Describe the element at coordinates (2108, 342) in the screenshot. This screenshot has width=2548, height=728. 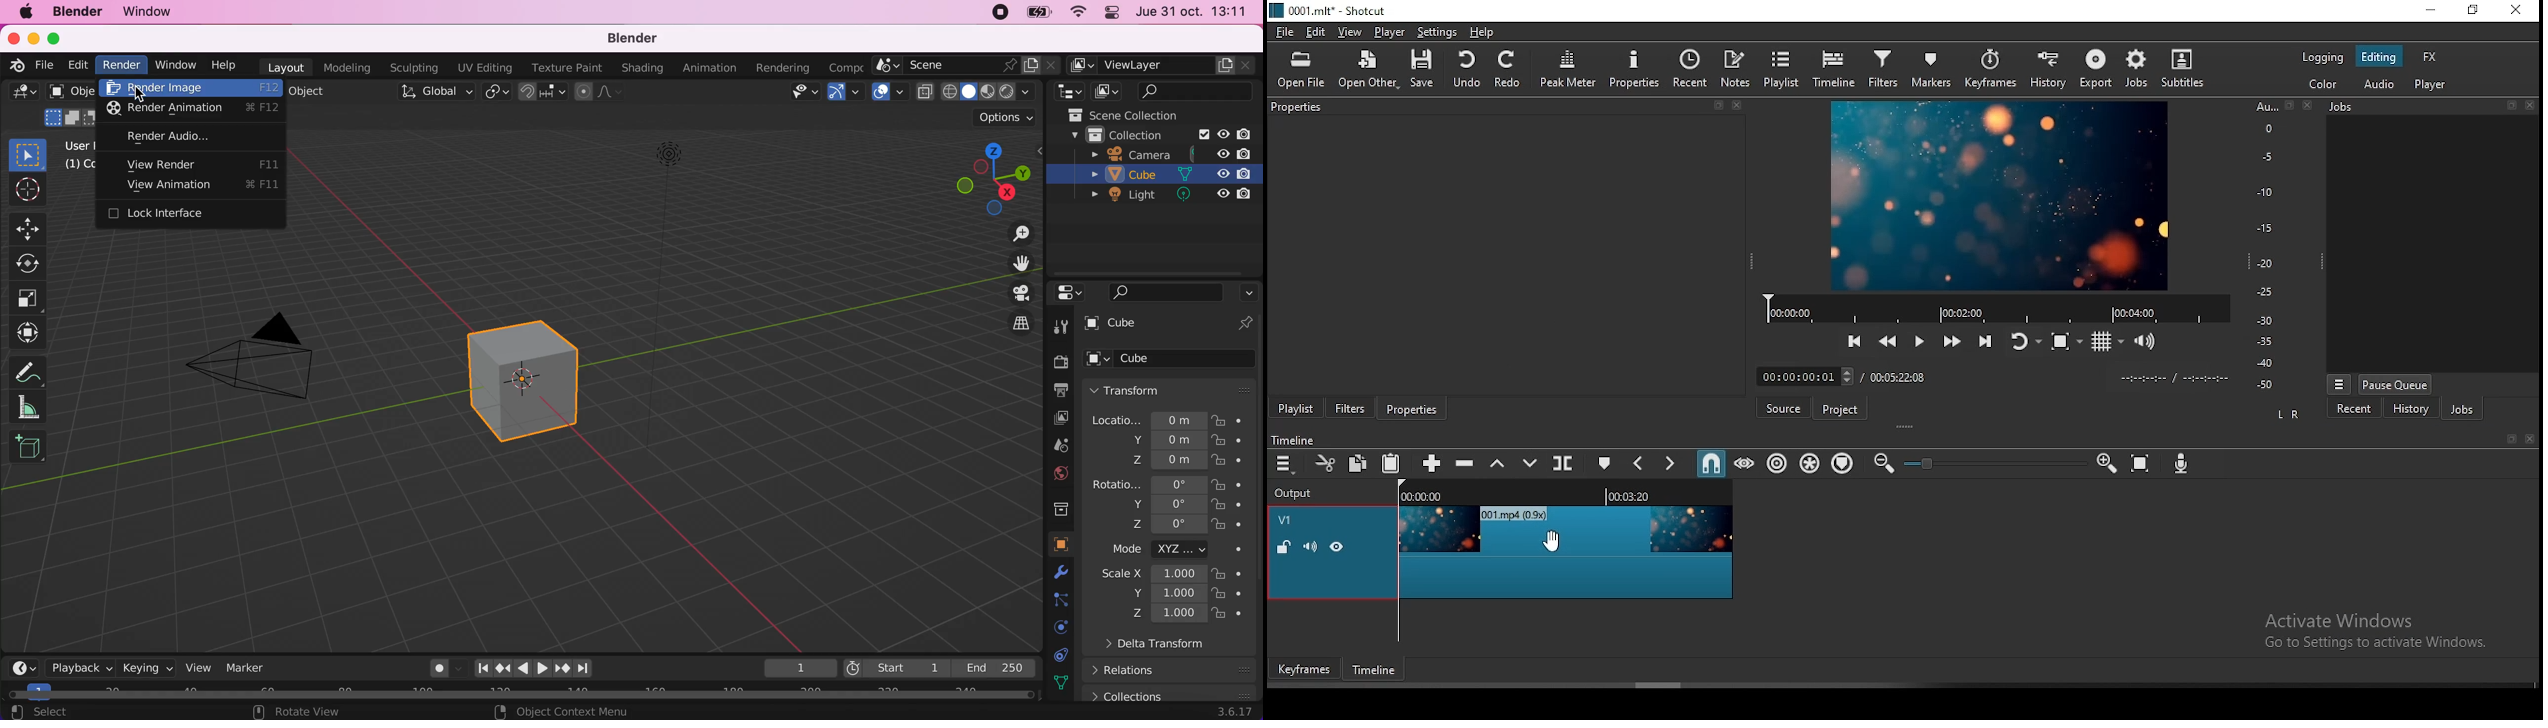
I see `toggle grid display on the player` at that location.